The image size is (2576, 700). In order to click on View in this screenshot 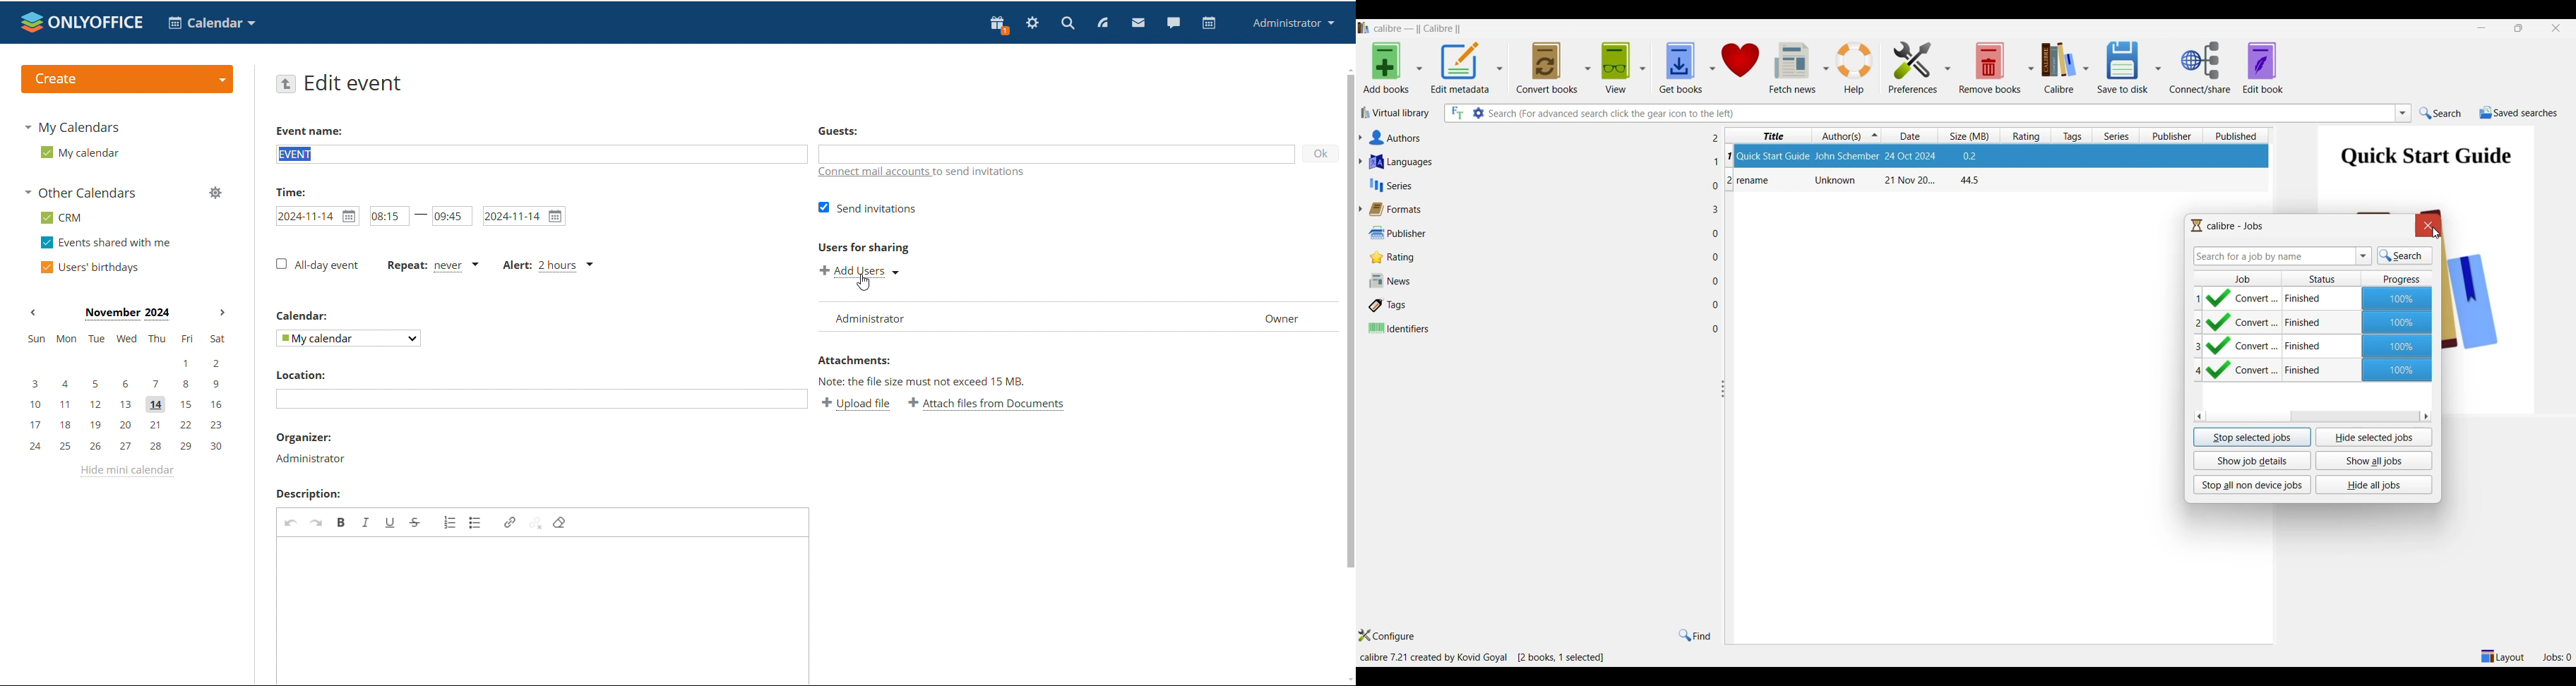, I will do `click(1616, 68)`.